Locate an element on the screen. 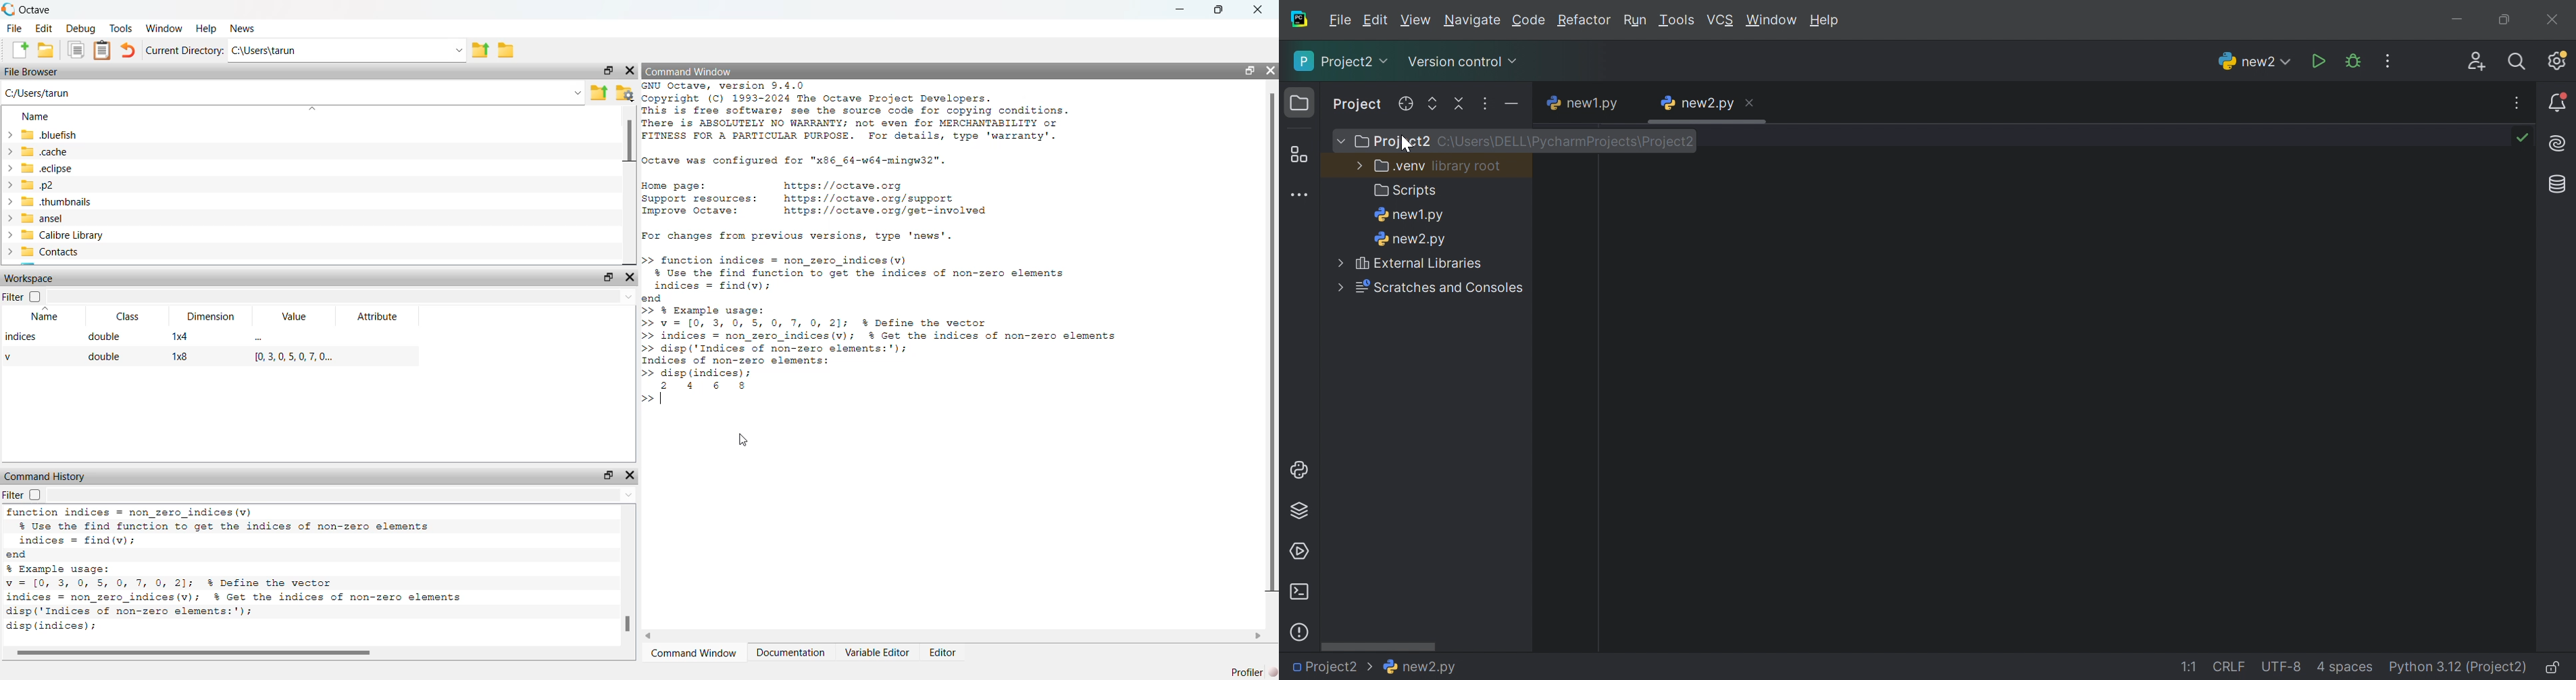 This screenshot has width=2576, height=700. Scratches and consoles is located at coordinates (1443, 289).